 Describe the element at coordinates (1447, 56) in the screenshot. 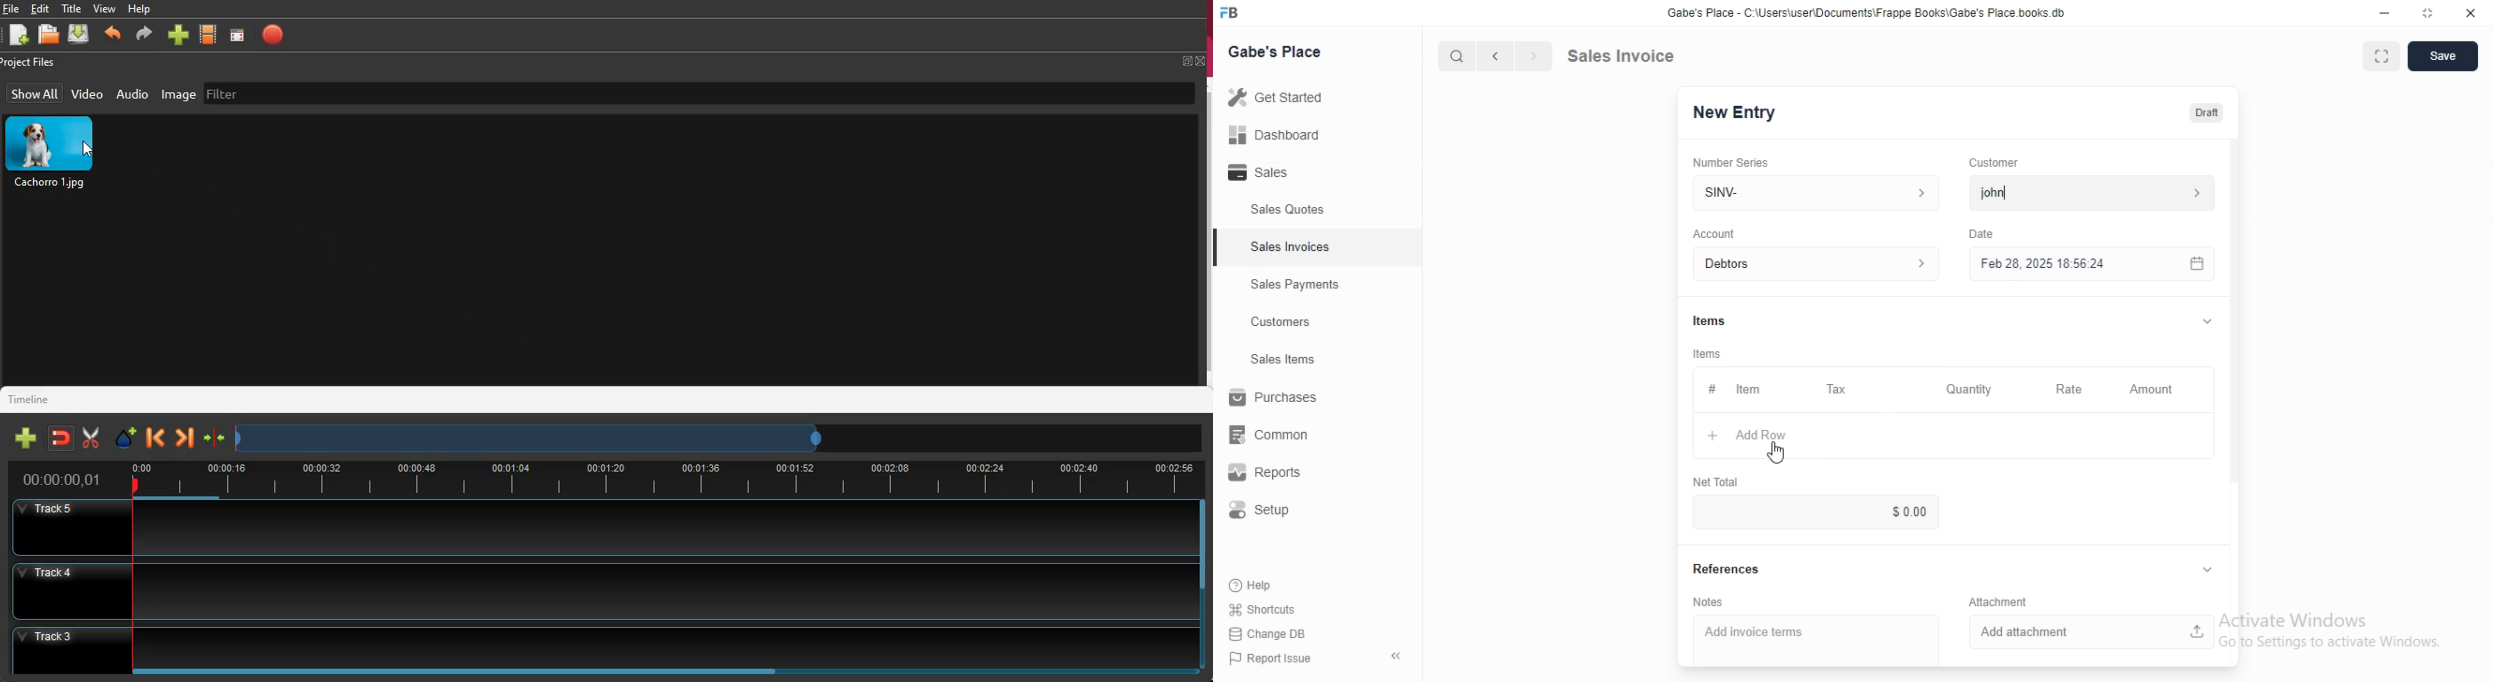

I see `cursor` at that location.